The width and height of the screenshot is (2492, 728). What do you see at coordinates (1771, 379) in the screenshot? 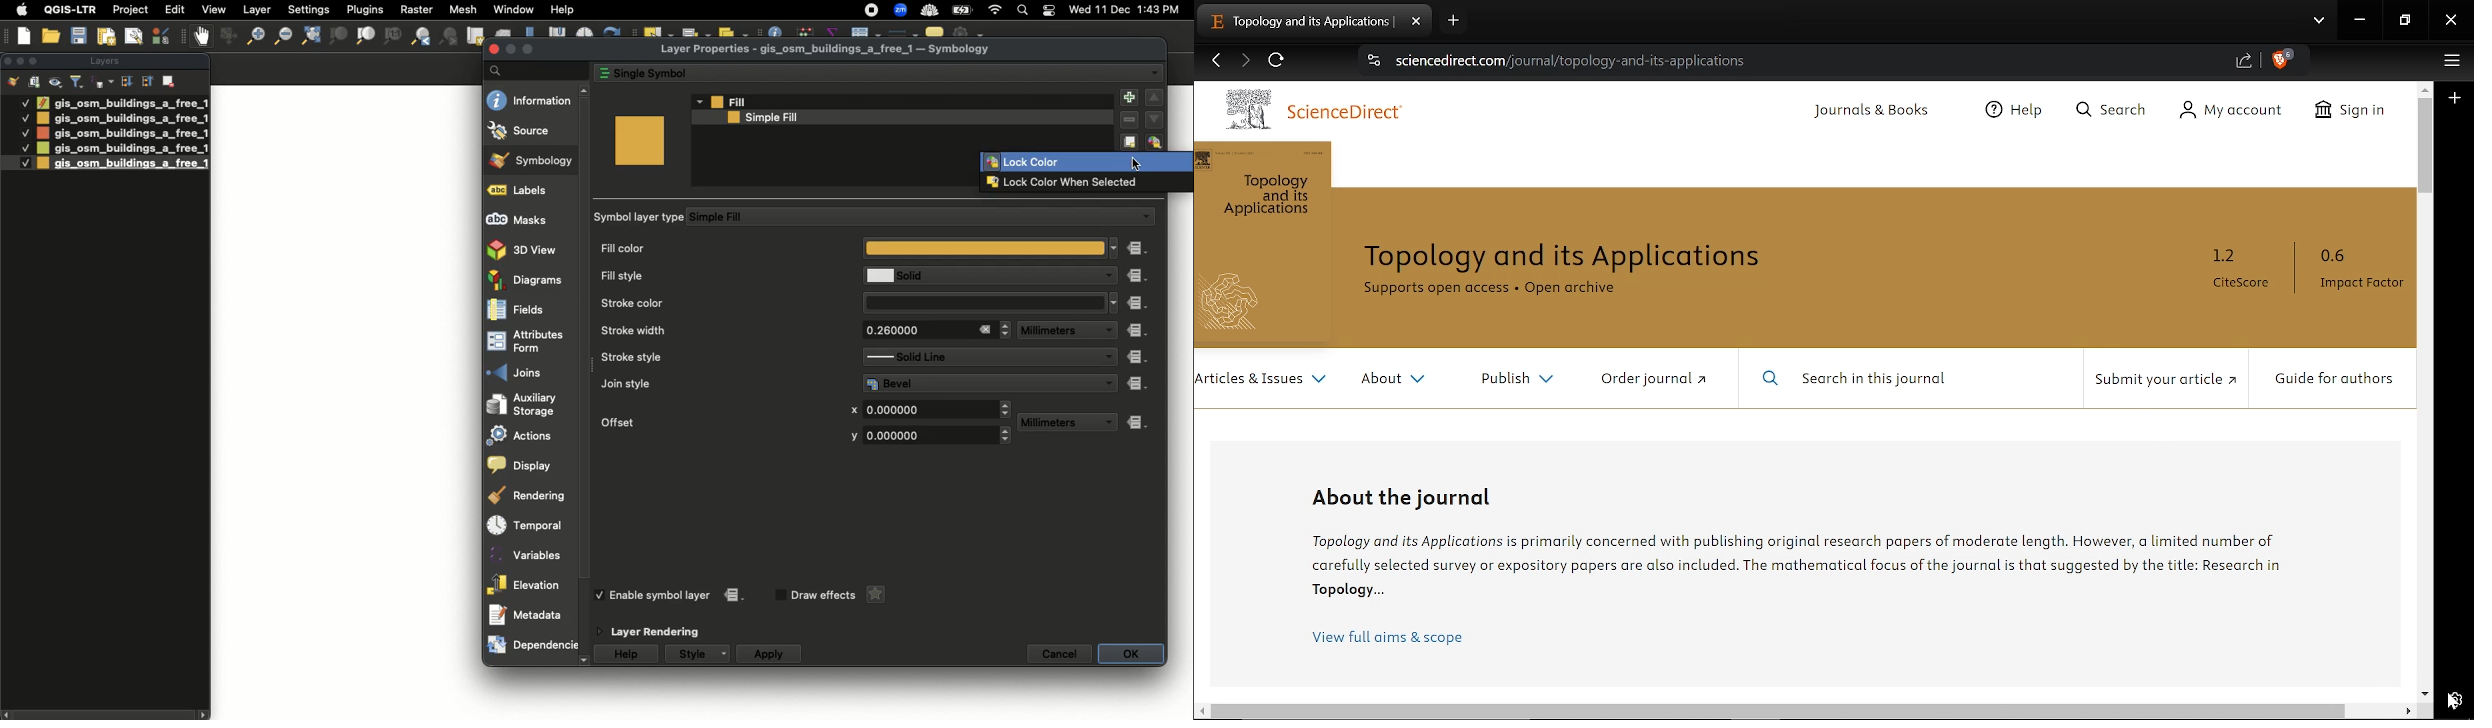
I see `Search Icon` at bounding box center [1771, 379].